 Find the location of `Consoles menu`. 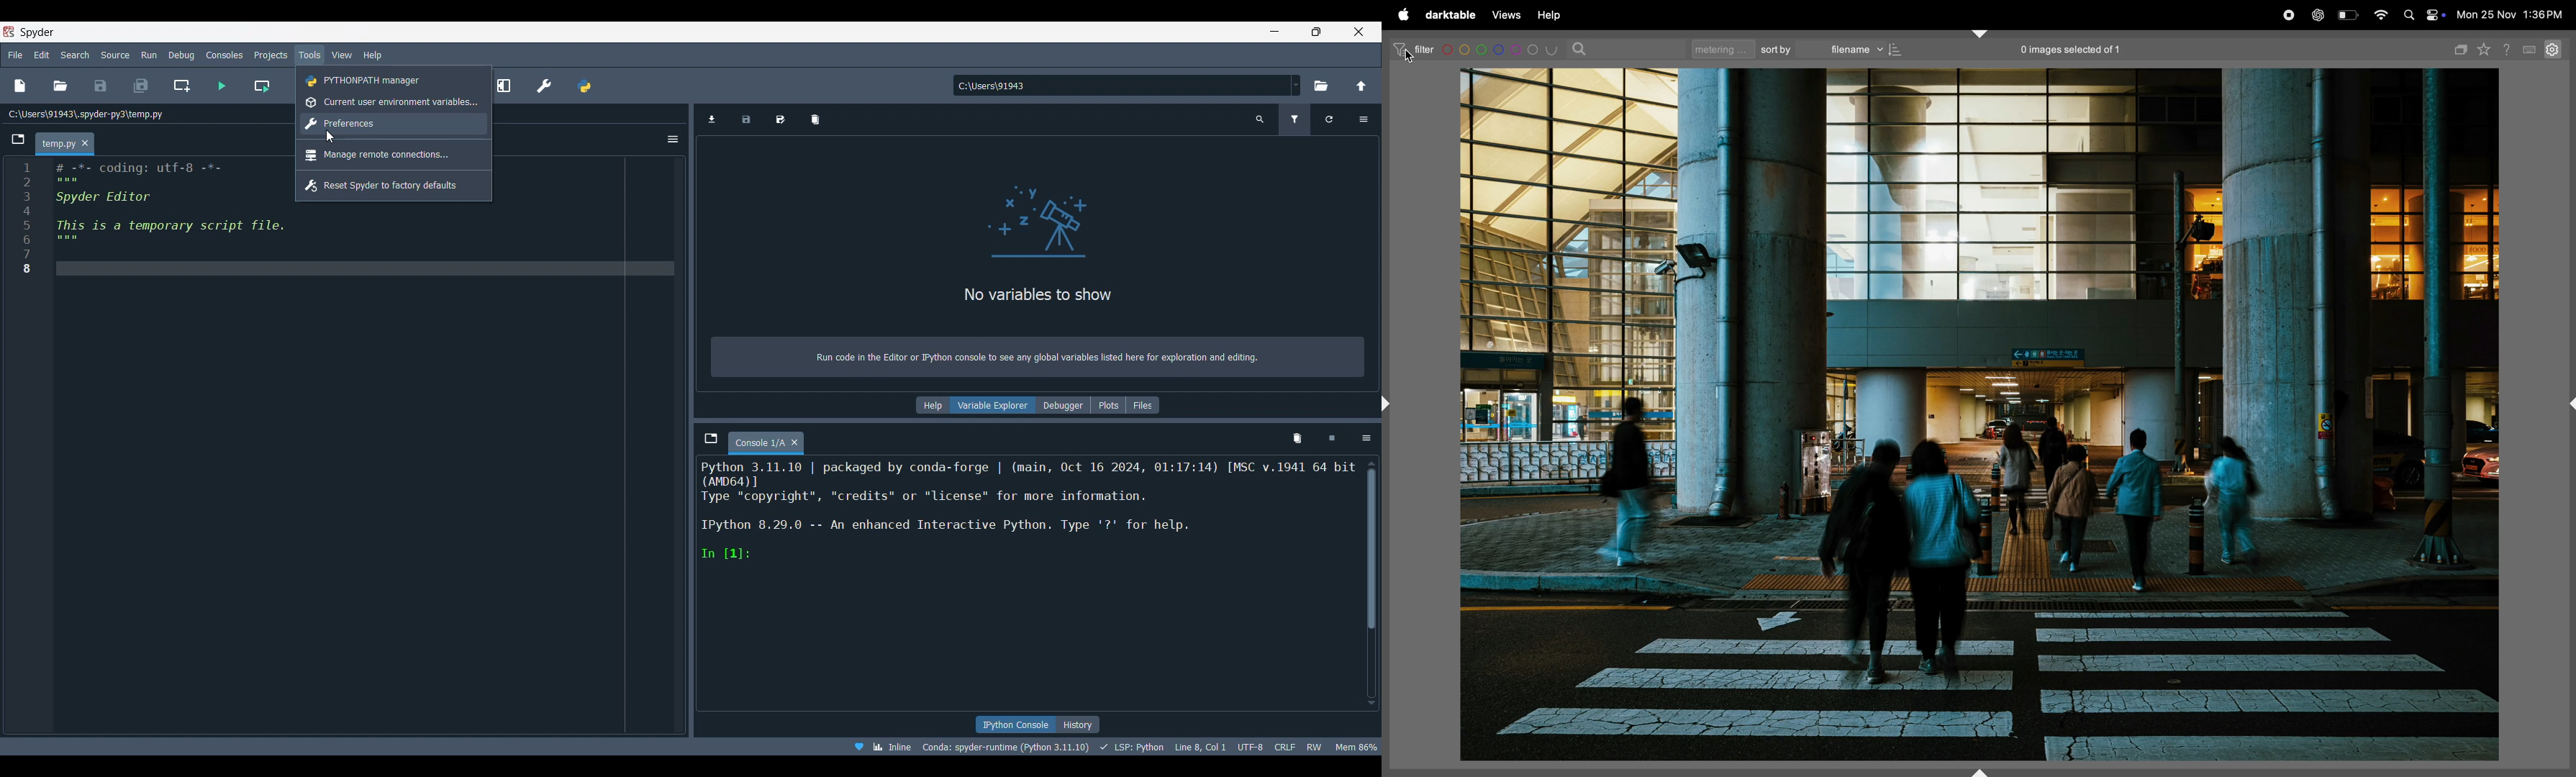

Consoles menu is located at coordinates (225, 54).